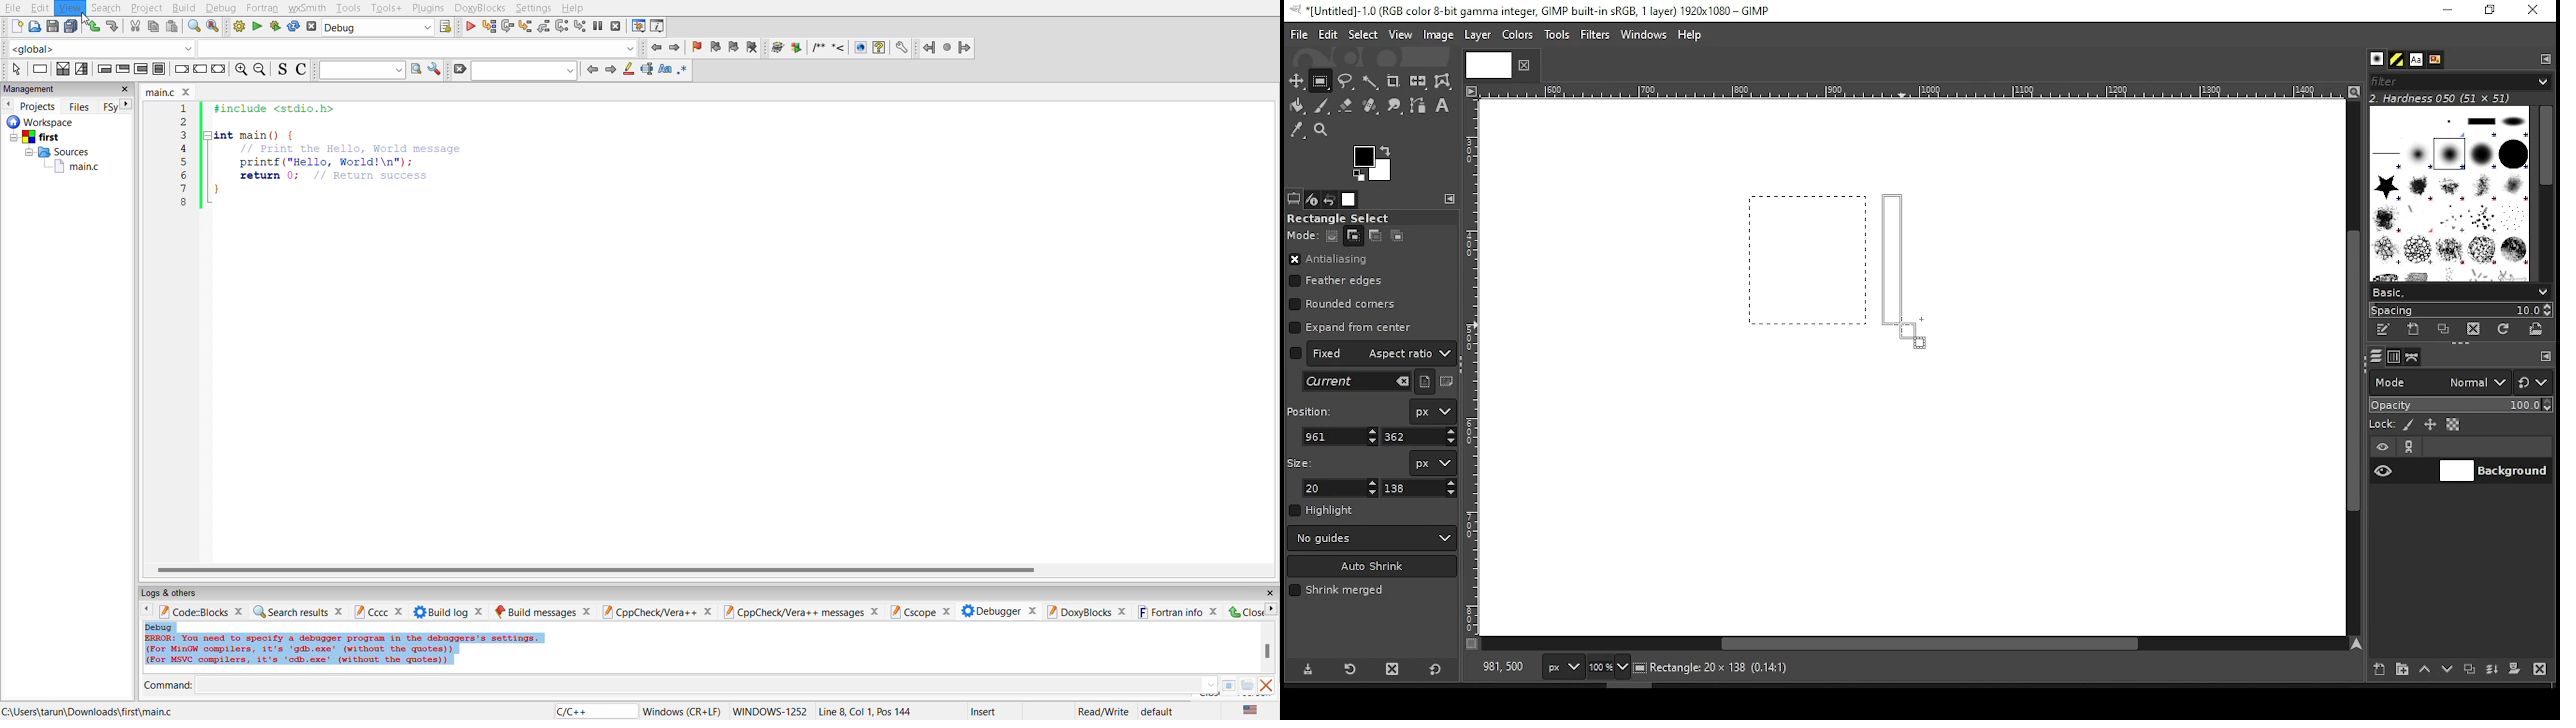 The image size is (2576, 728). What do you see at coordinates (915, 711) in the screenshot?
I see `metadata` at bounding box center [915, 711].